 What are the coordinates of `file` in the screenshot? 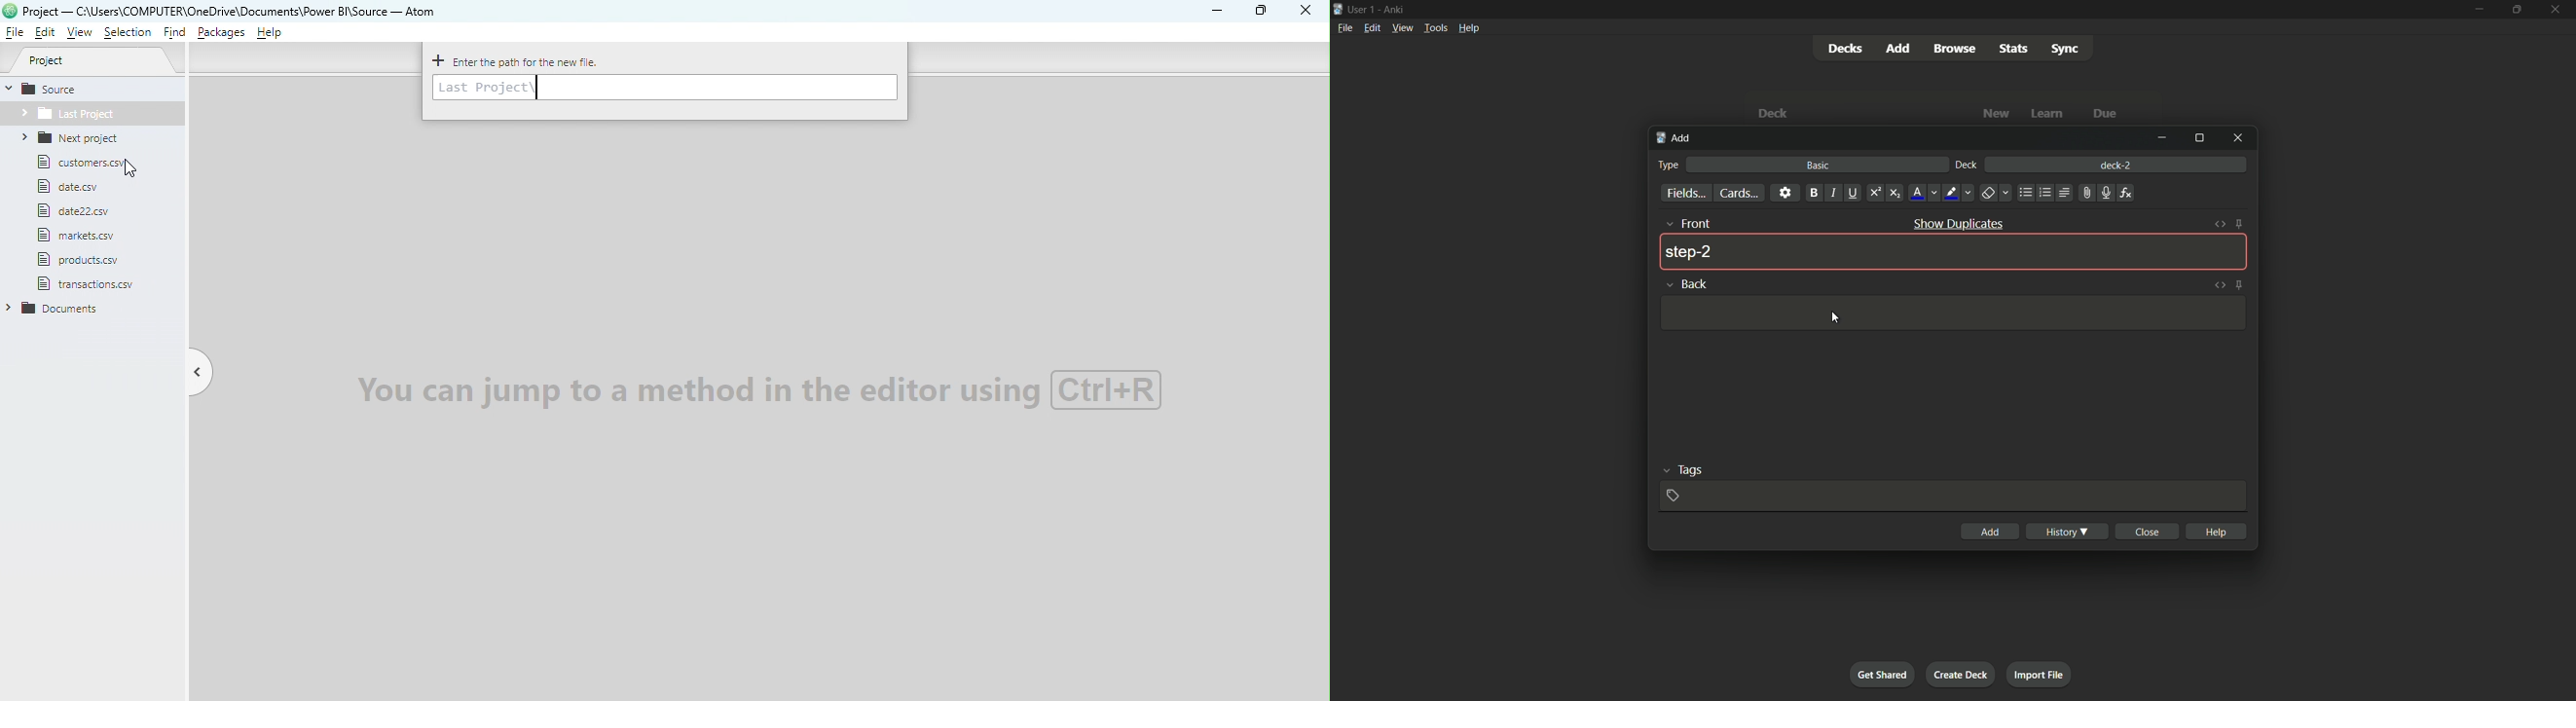 It's located at (97, 286).